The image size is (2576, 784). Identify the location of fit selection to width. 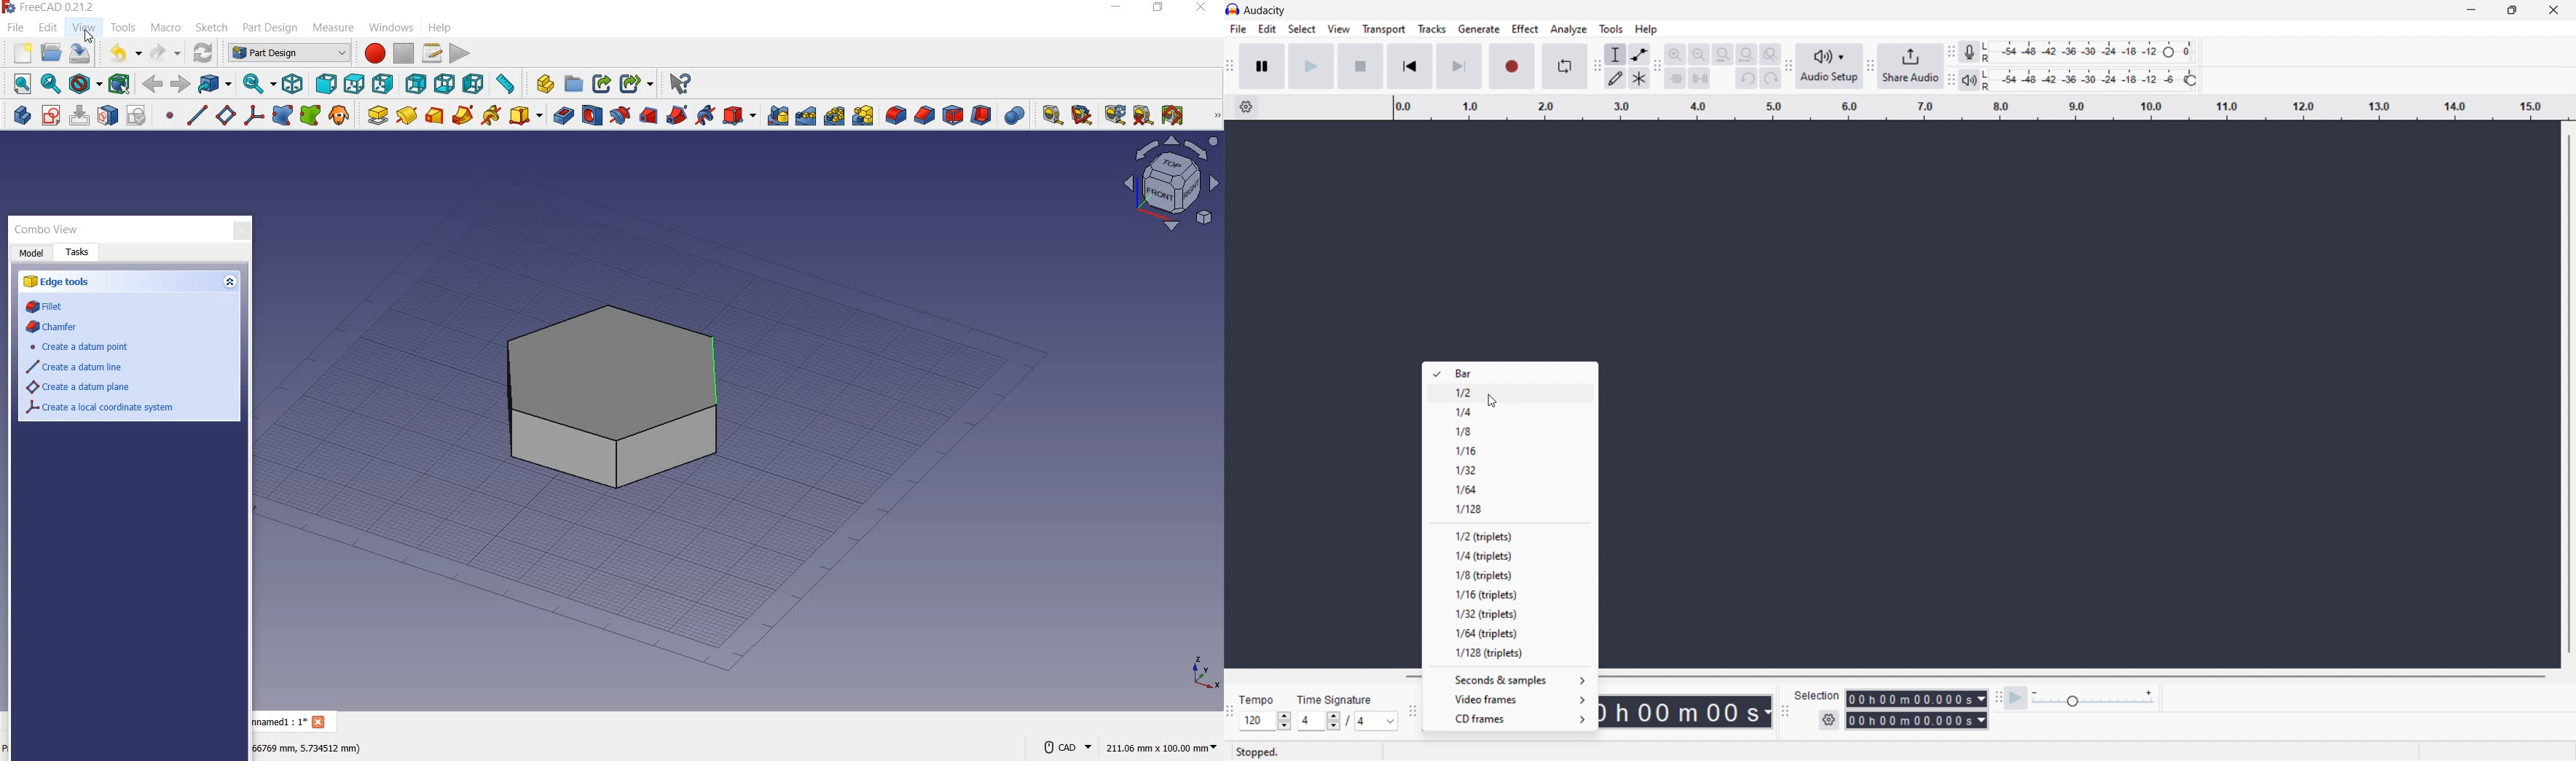
(1722, 54).